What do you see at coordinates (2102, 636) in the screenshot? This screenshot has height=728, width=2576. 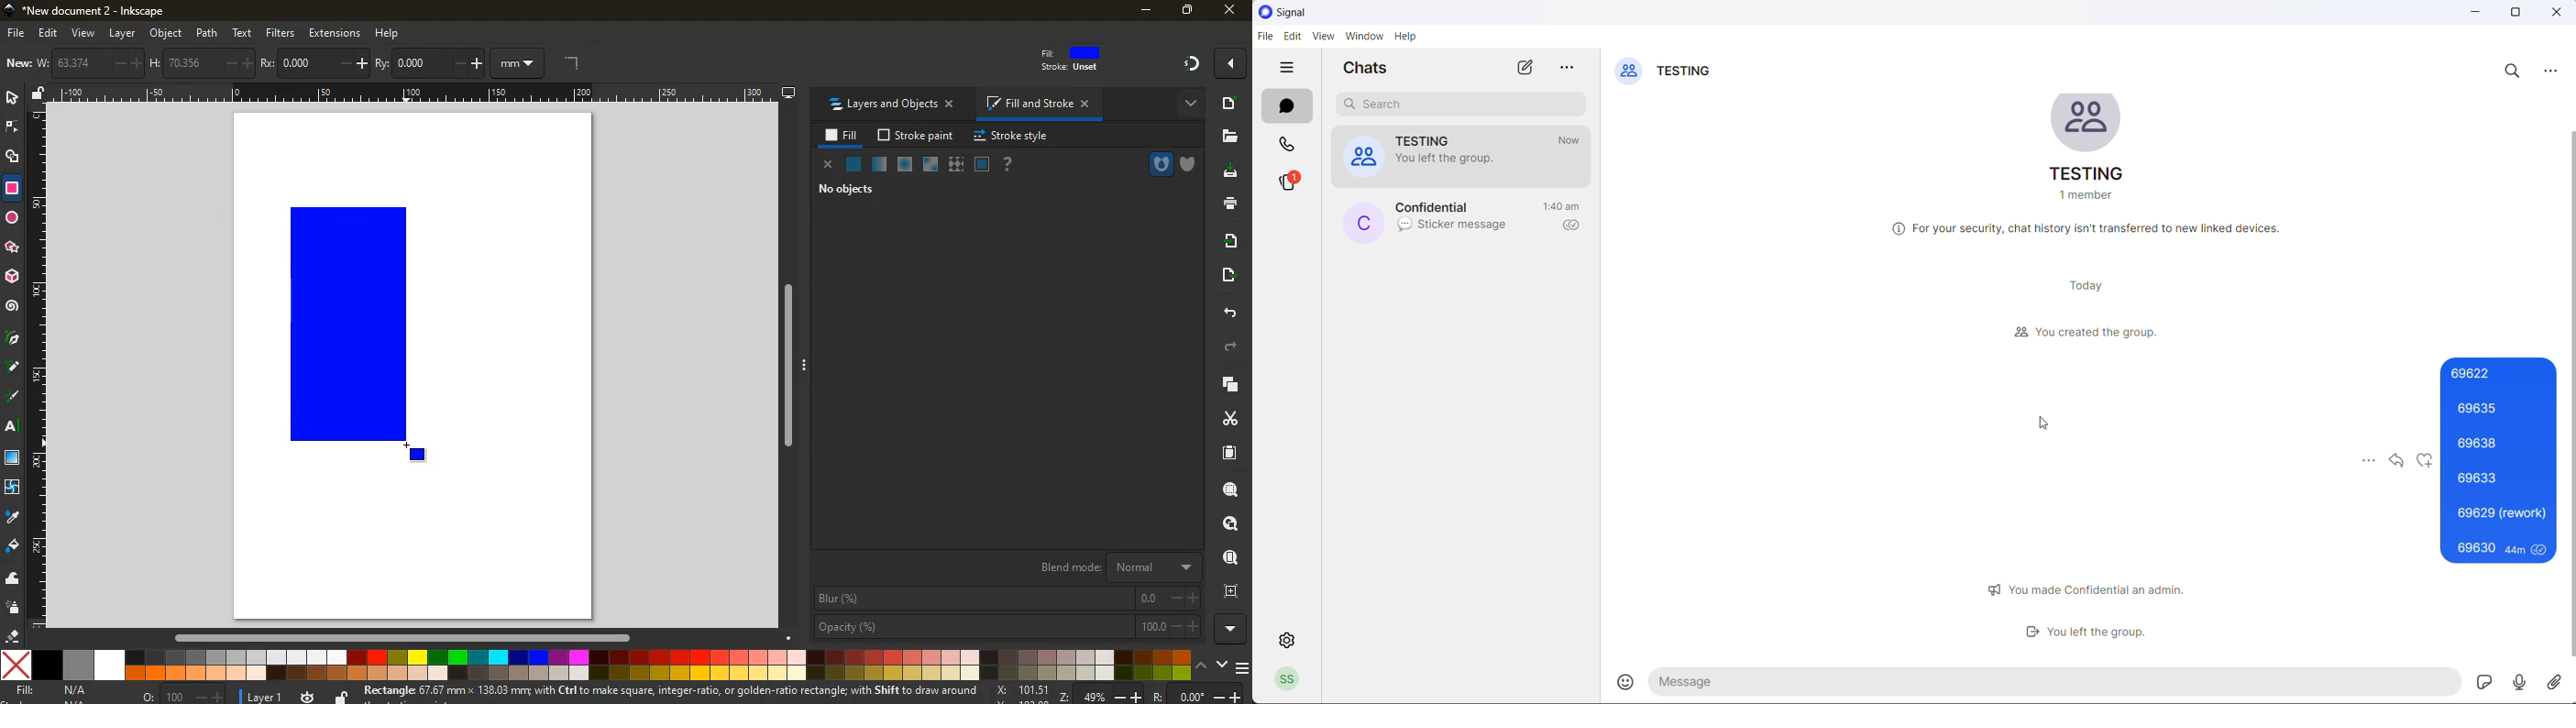 I see `left group message` at bounding box center [2102, 636].